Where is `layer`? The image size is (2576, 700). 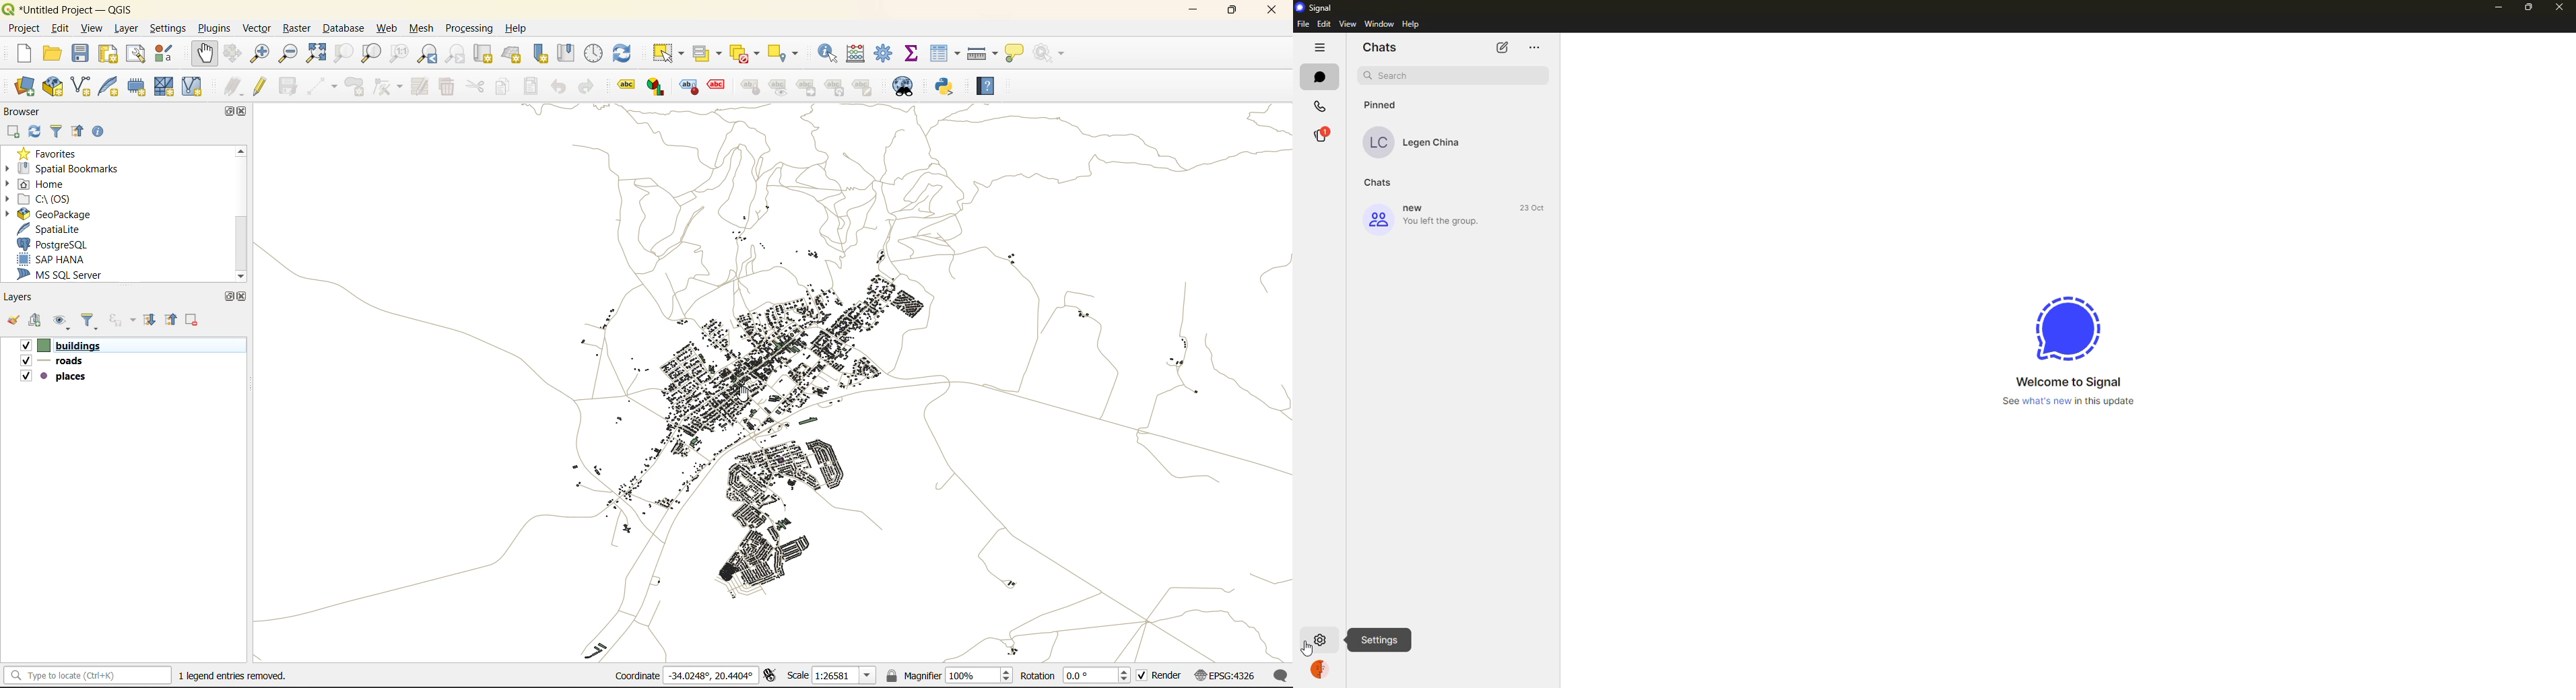
layer is located at coordinates (126, 30).